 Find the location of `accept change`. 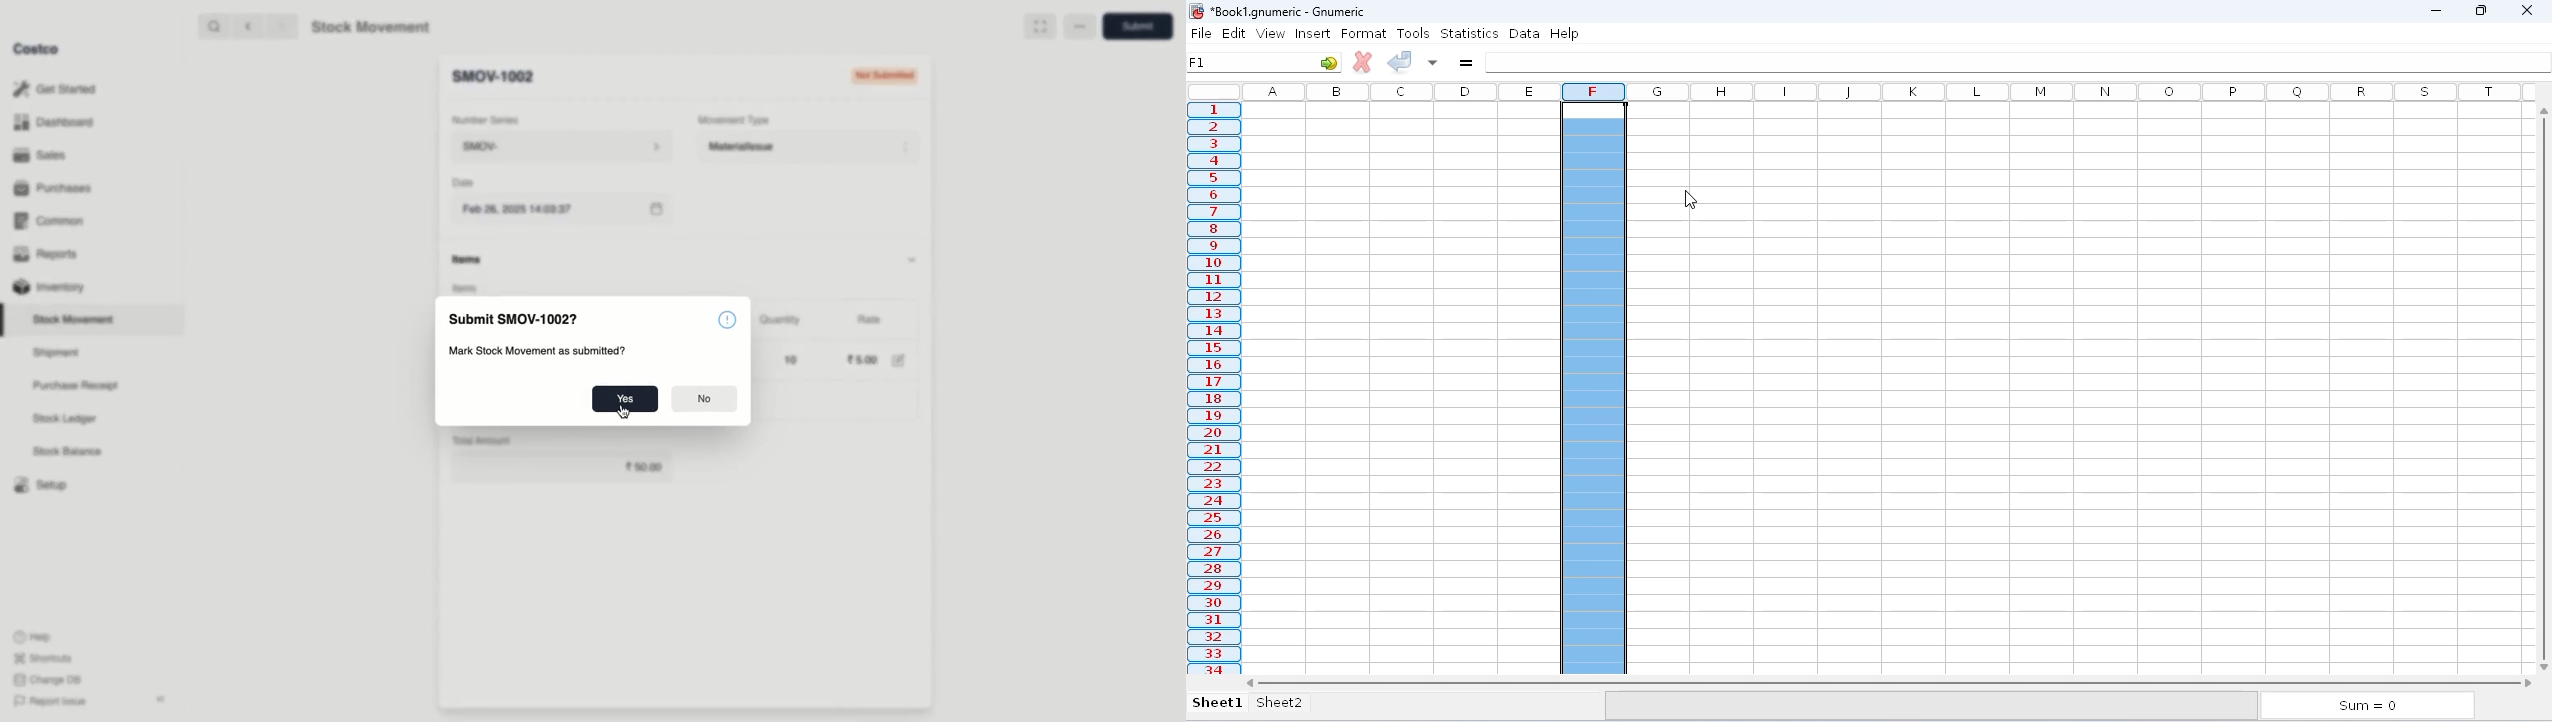

accept change is located at coordinates (1399, 61).